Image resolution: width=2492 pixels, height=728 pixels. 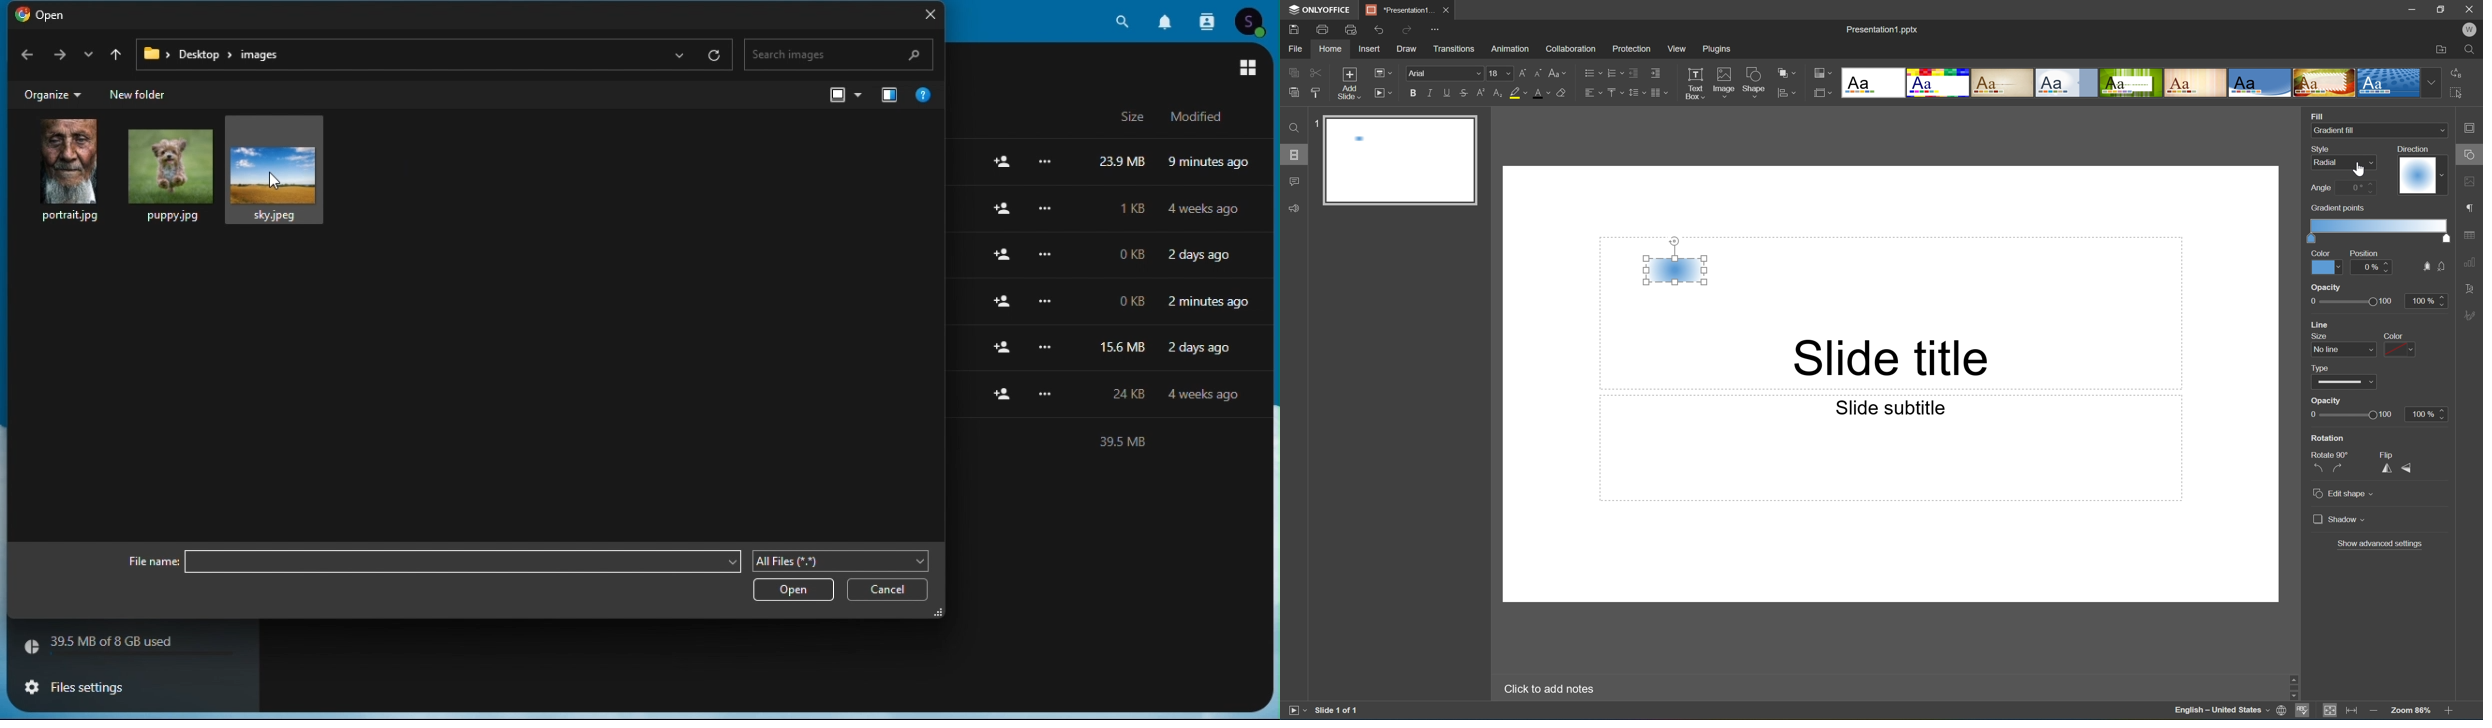 What do you see at coordinates (1482, 93) in the screenshot?
I see `Superscript` at bounding box center [1482, 93].